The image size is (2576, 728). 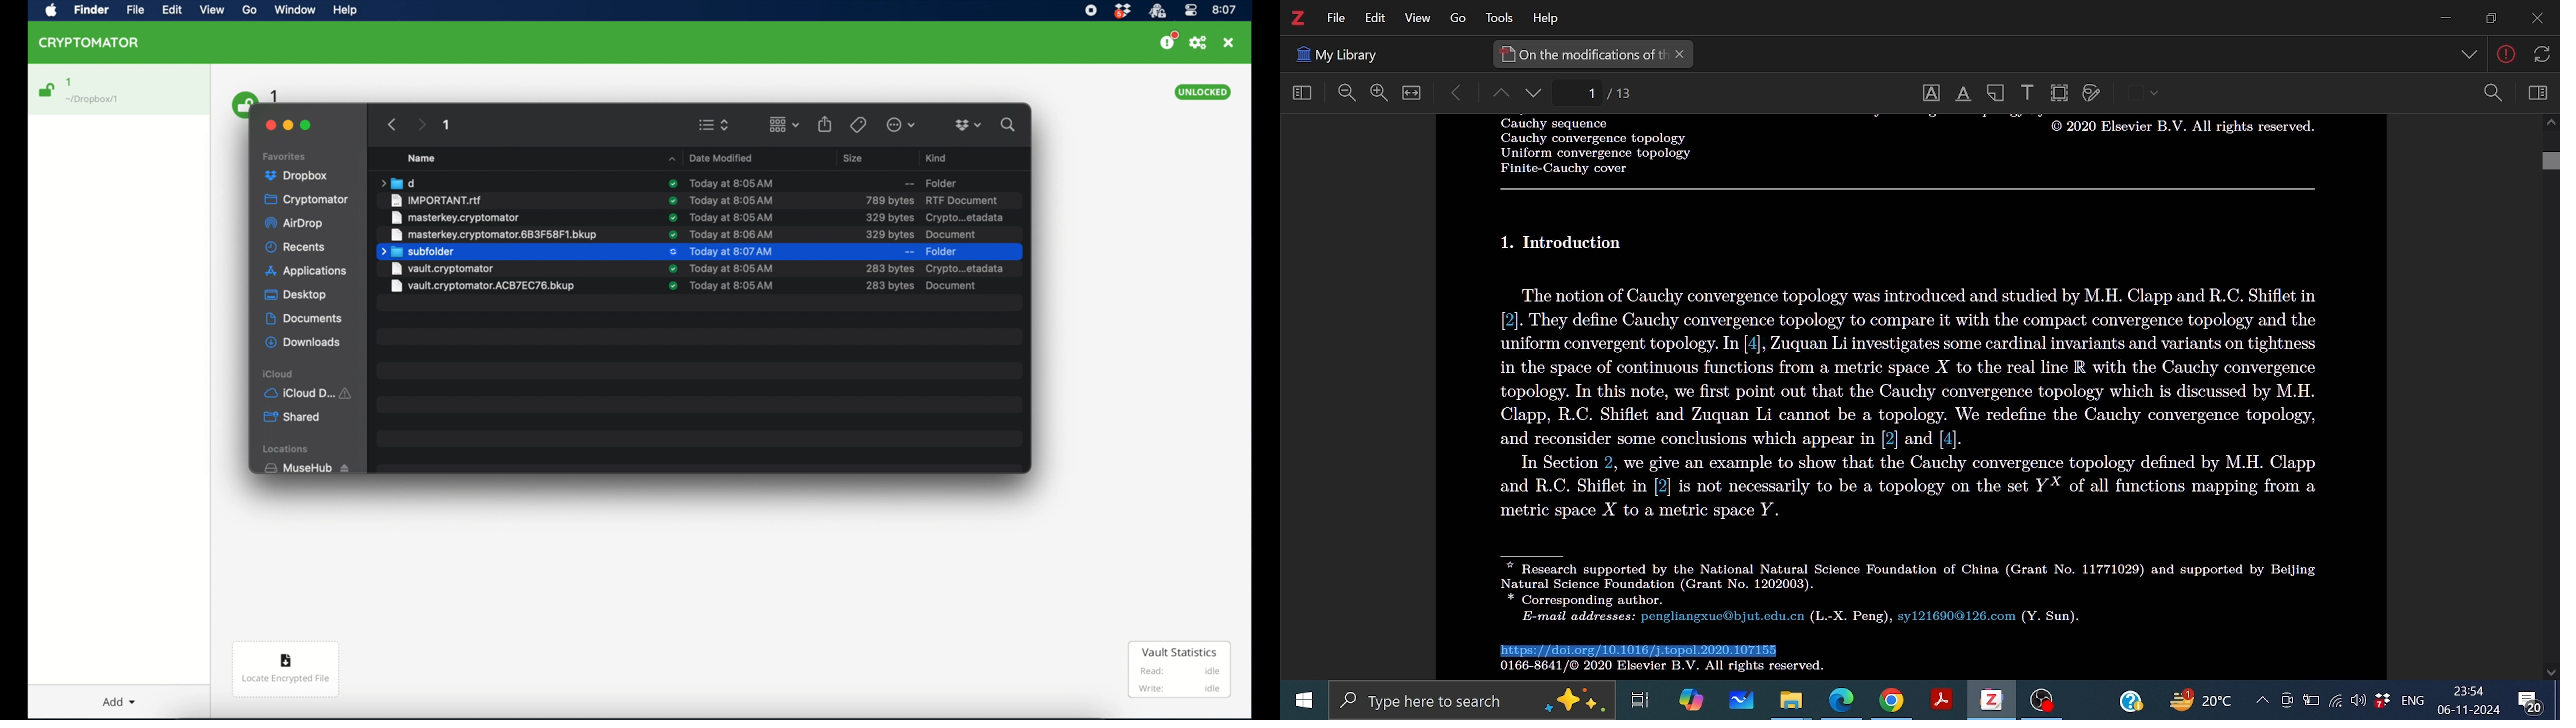 I want to click on Type here to serach, so click(x=1470, y=701).